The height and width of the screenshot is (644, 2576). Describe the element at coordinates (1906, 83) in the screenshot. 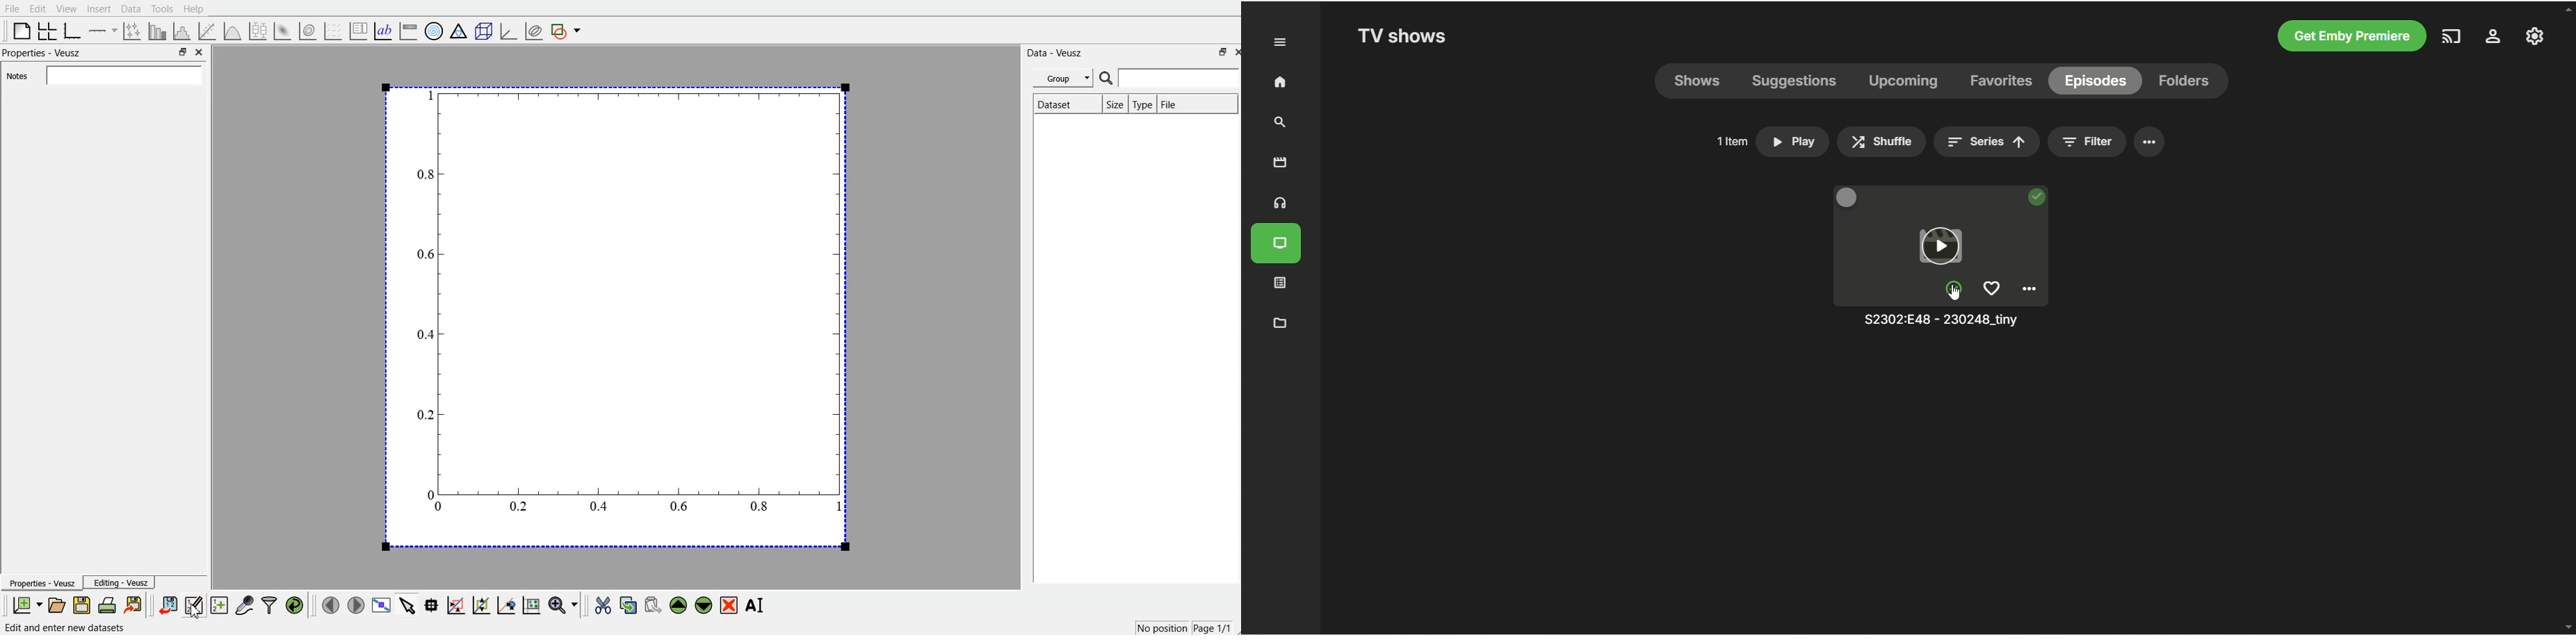

I see `upcoming` at that location.